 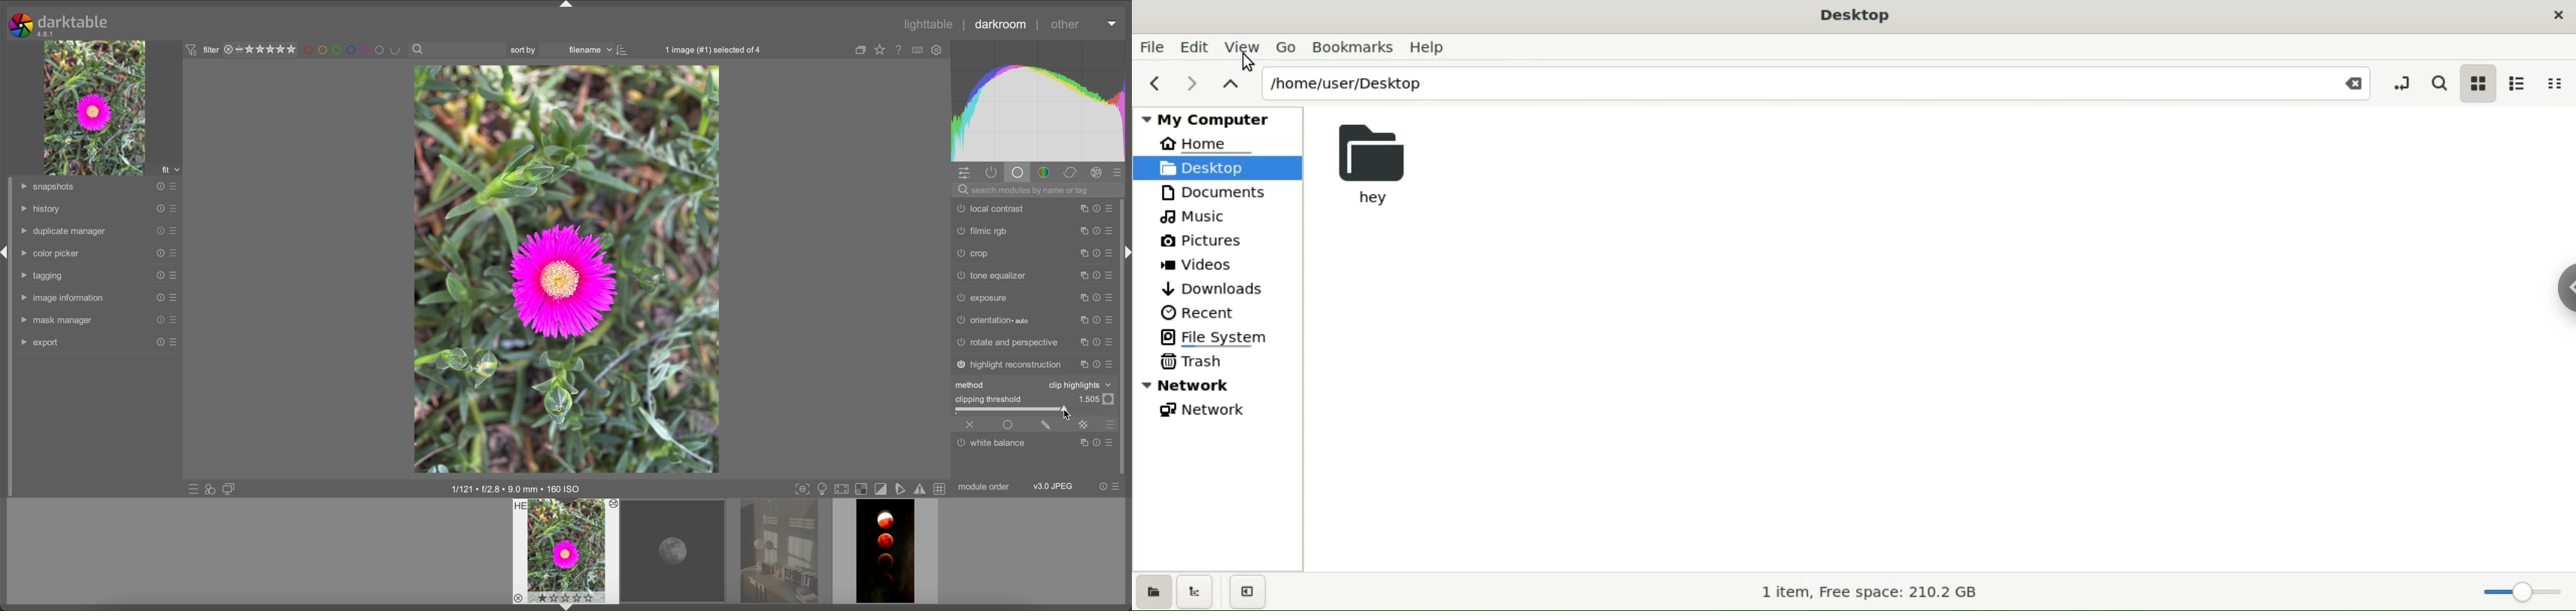 What do you see at coordinates (1111, 275) in the screenshot?
I see `presets` at bounding box center [1111, 275].